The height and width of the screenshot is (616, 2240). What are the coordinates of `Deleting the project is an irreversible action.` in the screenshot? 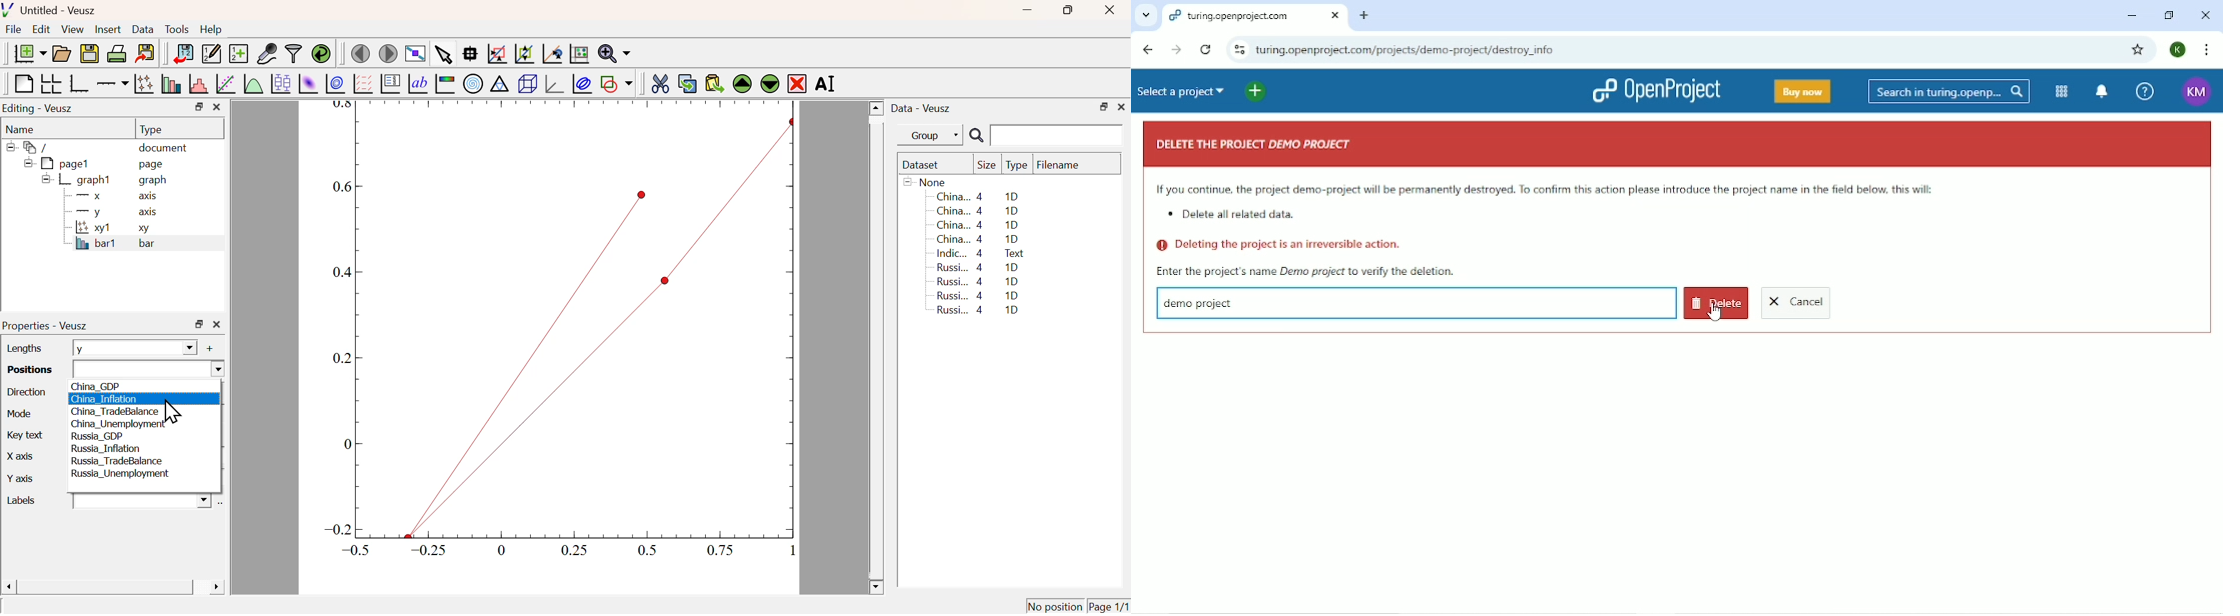 It's located at (1280, 245).